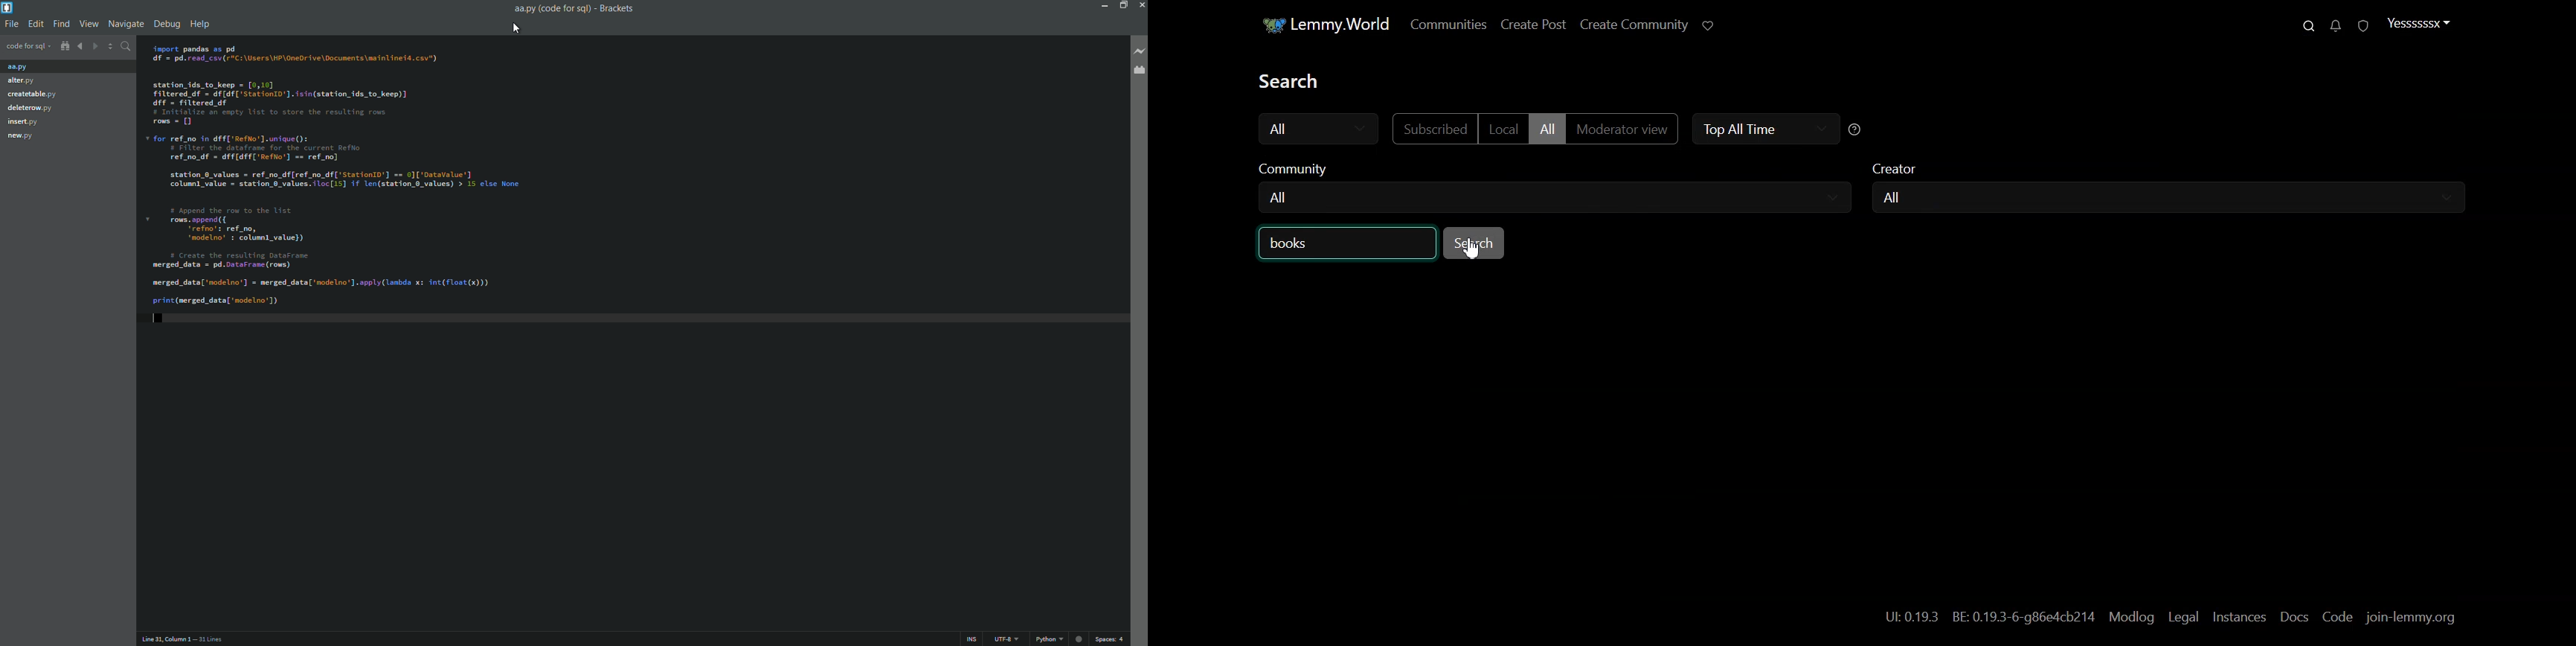  What do you see at coordinates (1894, 166) in the screenshot?
I see `creator` at bounding box center [1894, 166].